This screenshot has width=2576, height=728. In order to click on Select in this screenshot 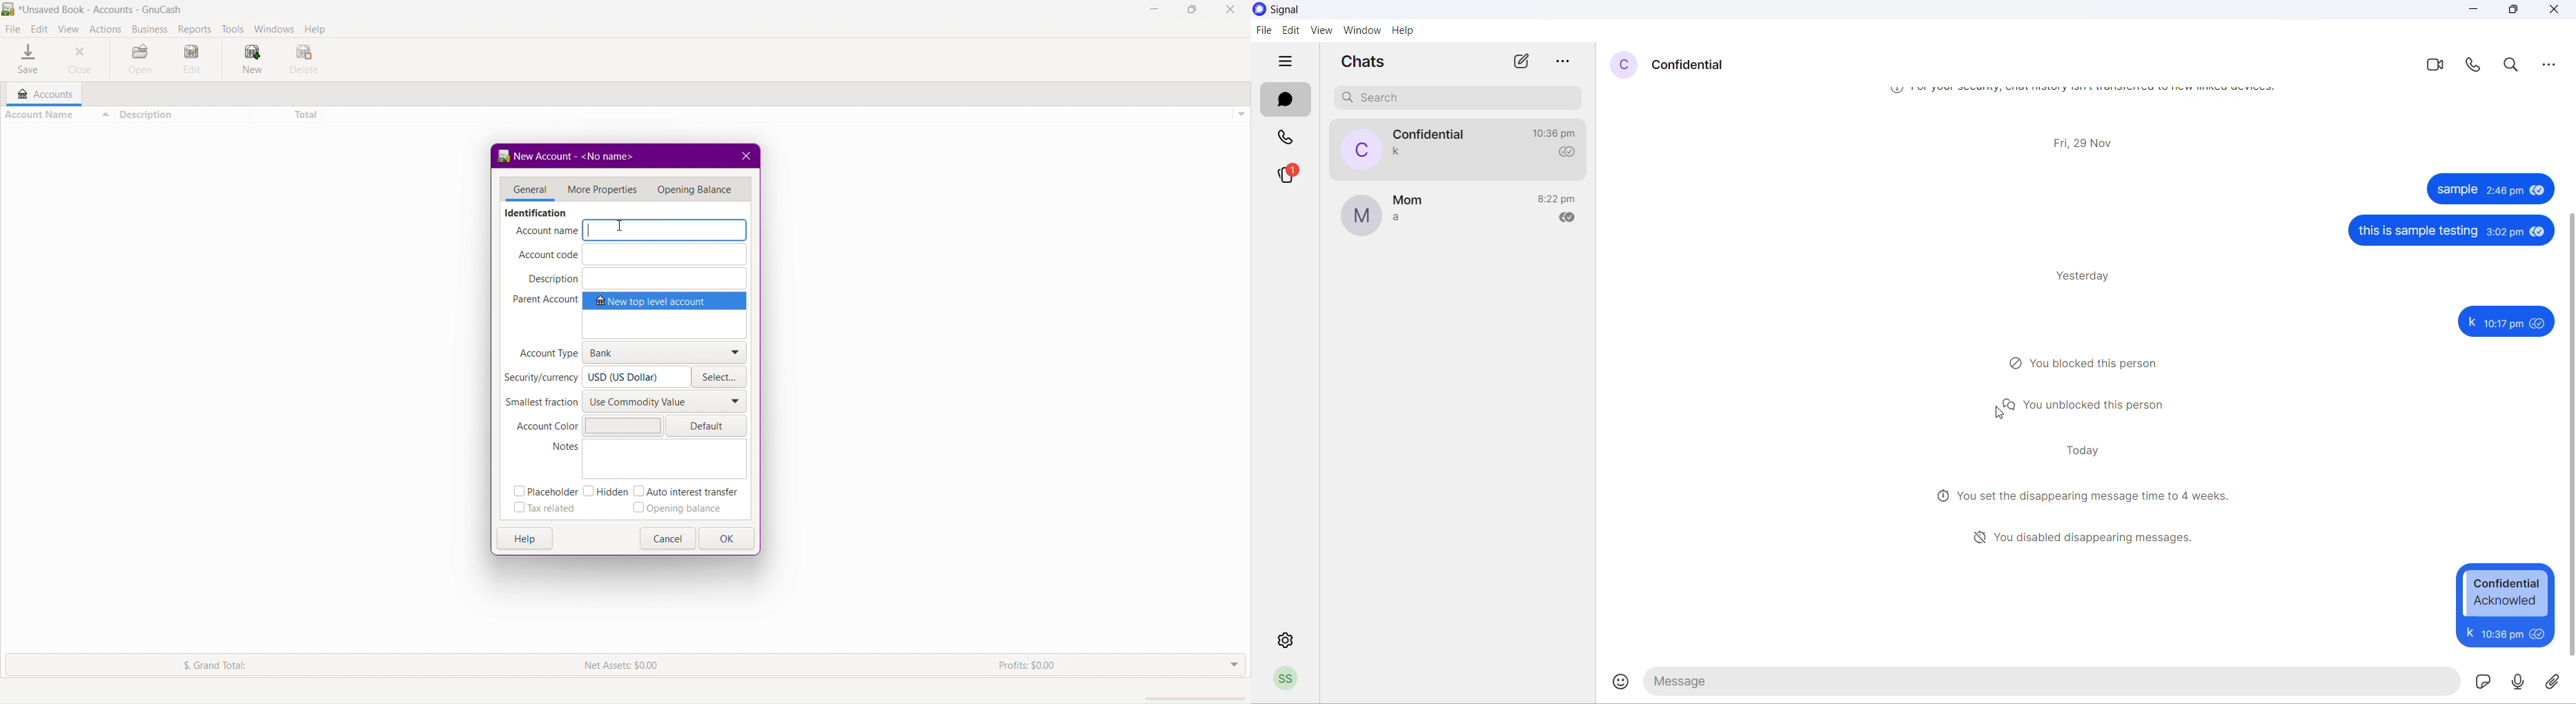, I will do `click(721, 379)`.